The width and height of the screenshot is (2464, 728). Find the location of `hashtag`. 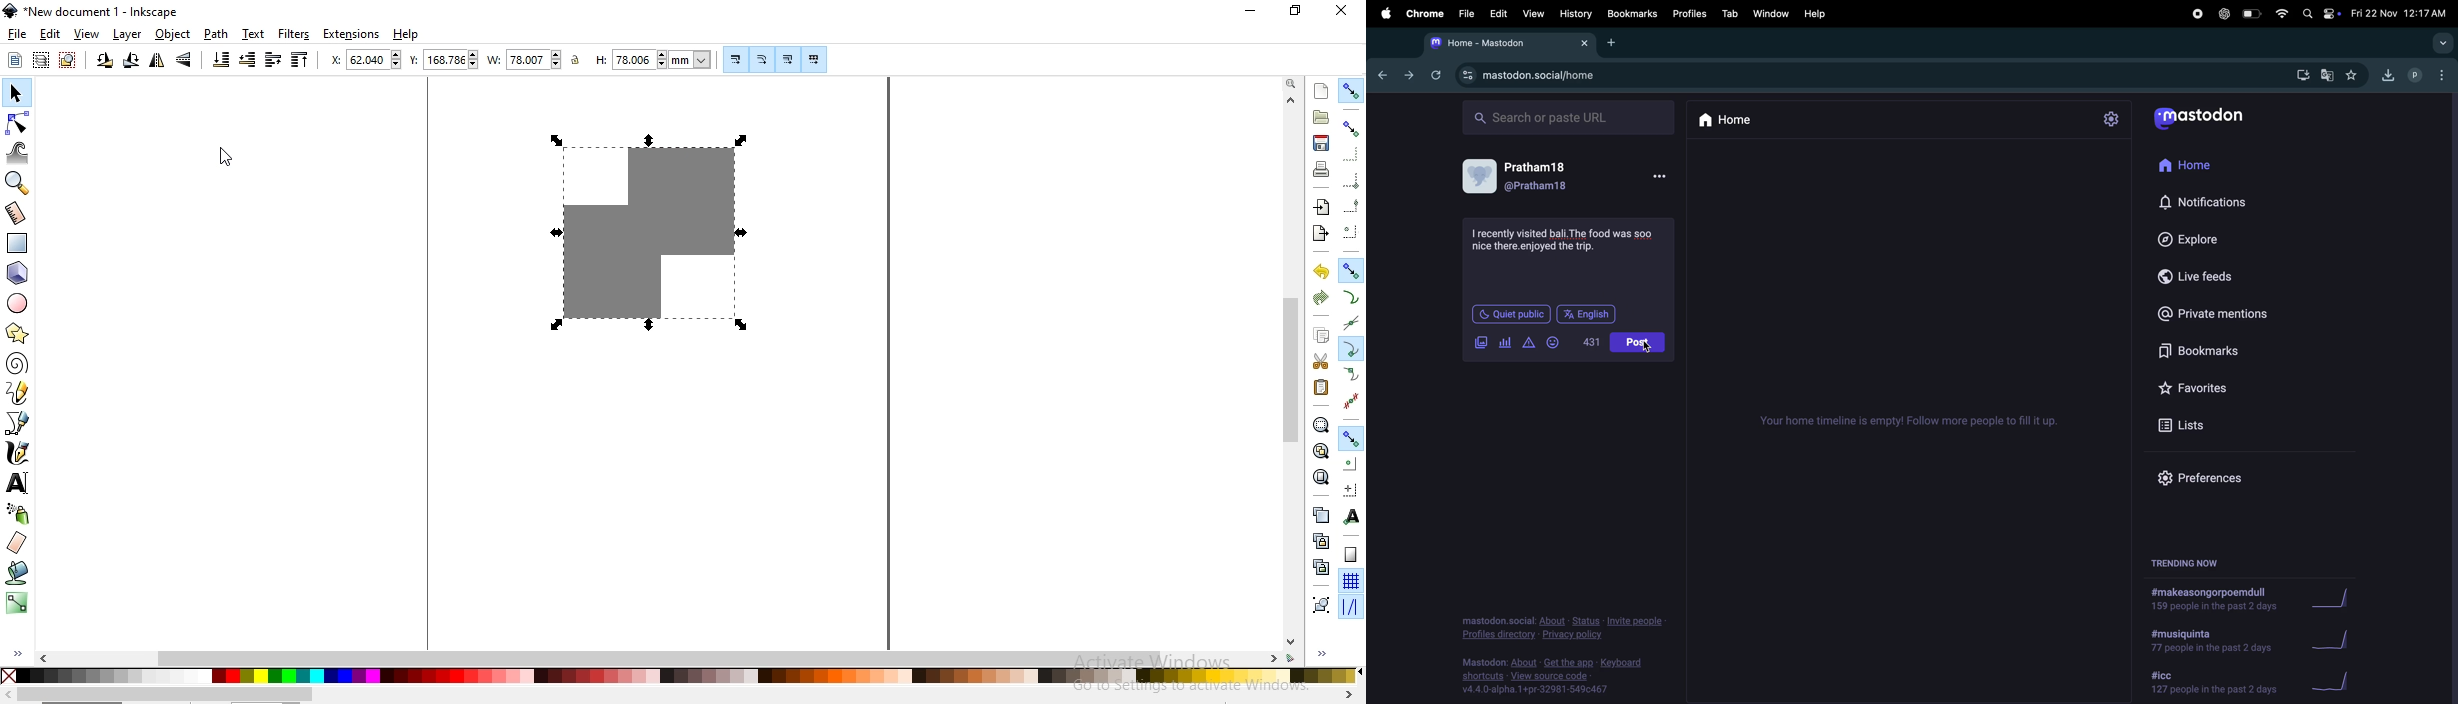

hashtag is located at coordinates (2212, 682).